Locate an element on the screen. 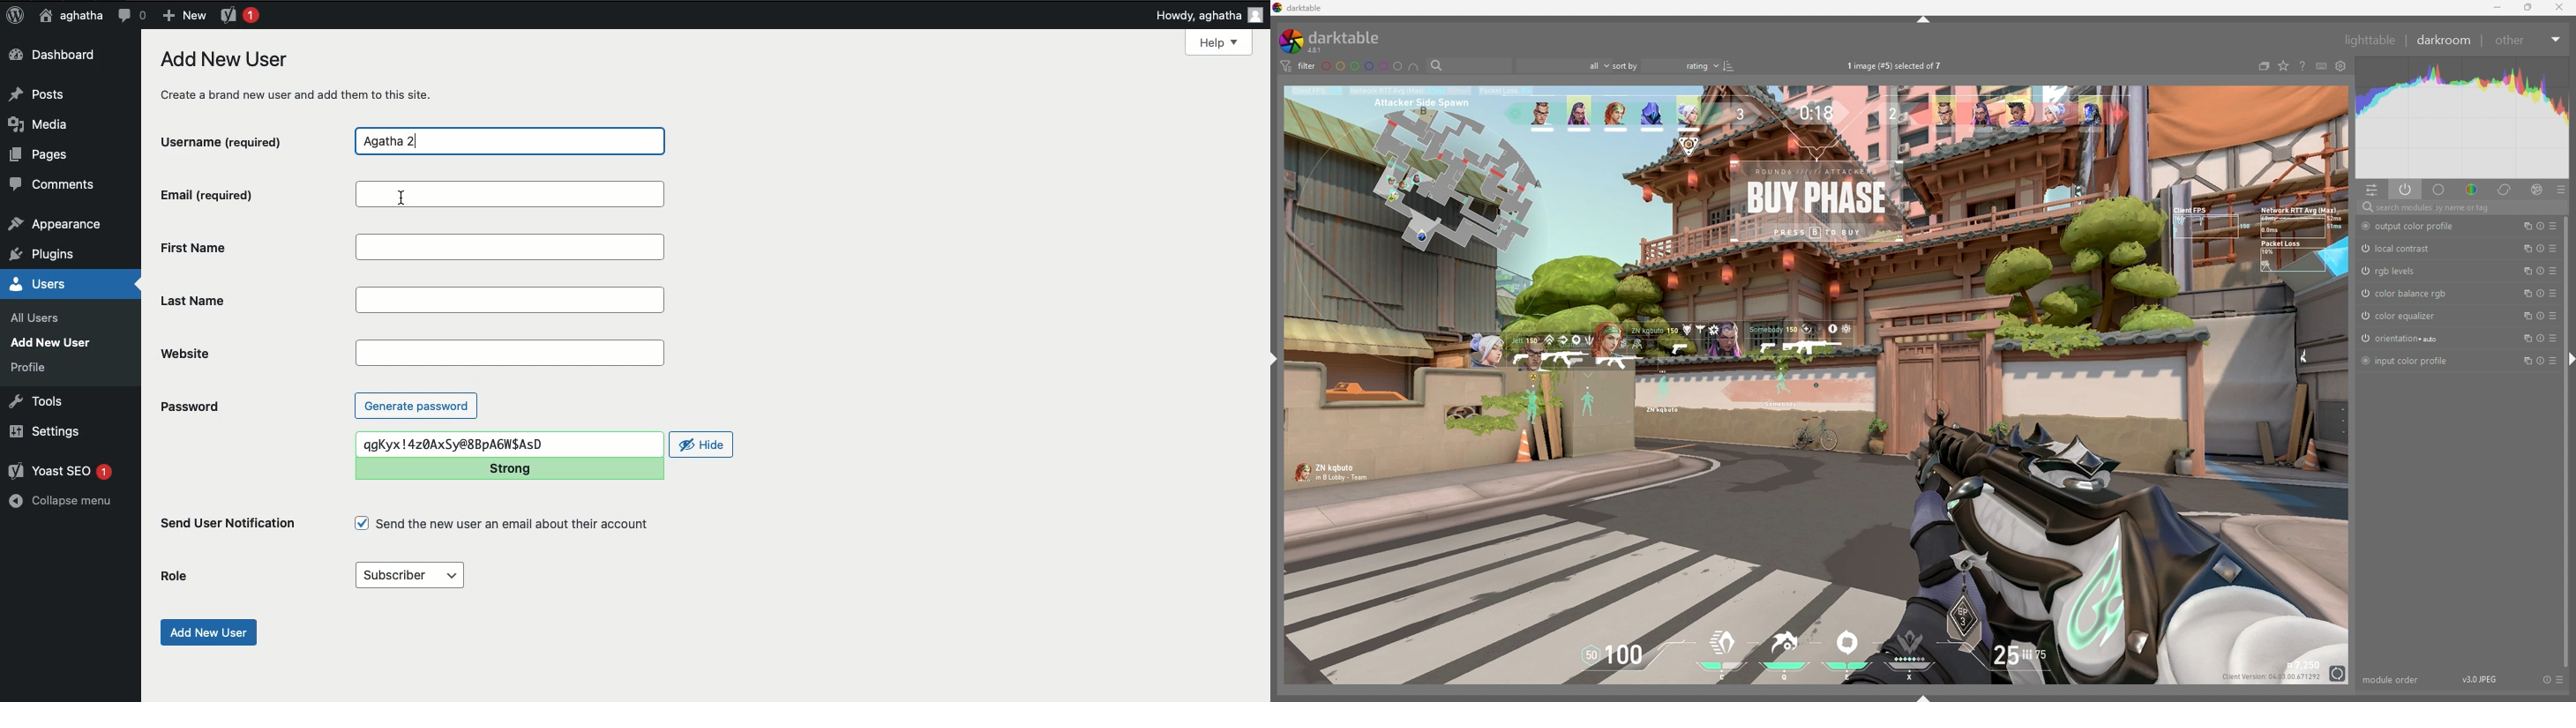 The width and height of the screenshot is (2576, 728). color label is located at coordinates (1362, 66).